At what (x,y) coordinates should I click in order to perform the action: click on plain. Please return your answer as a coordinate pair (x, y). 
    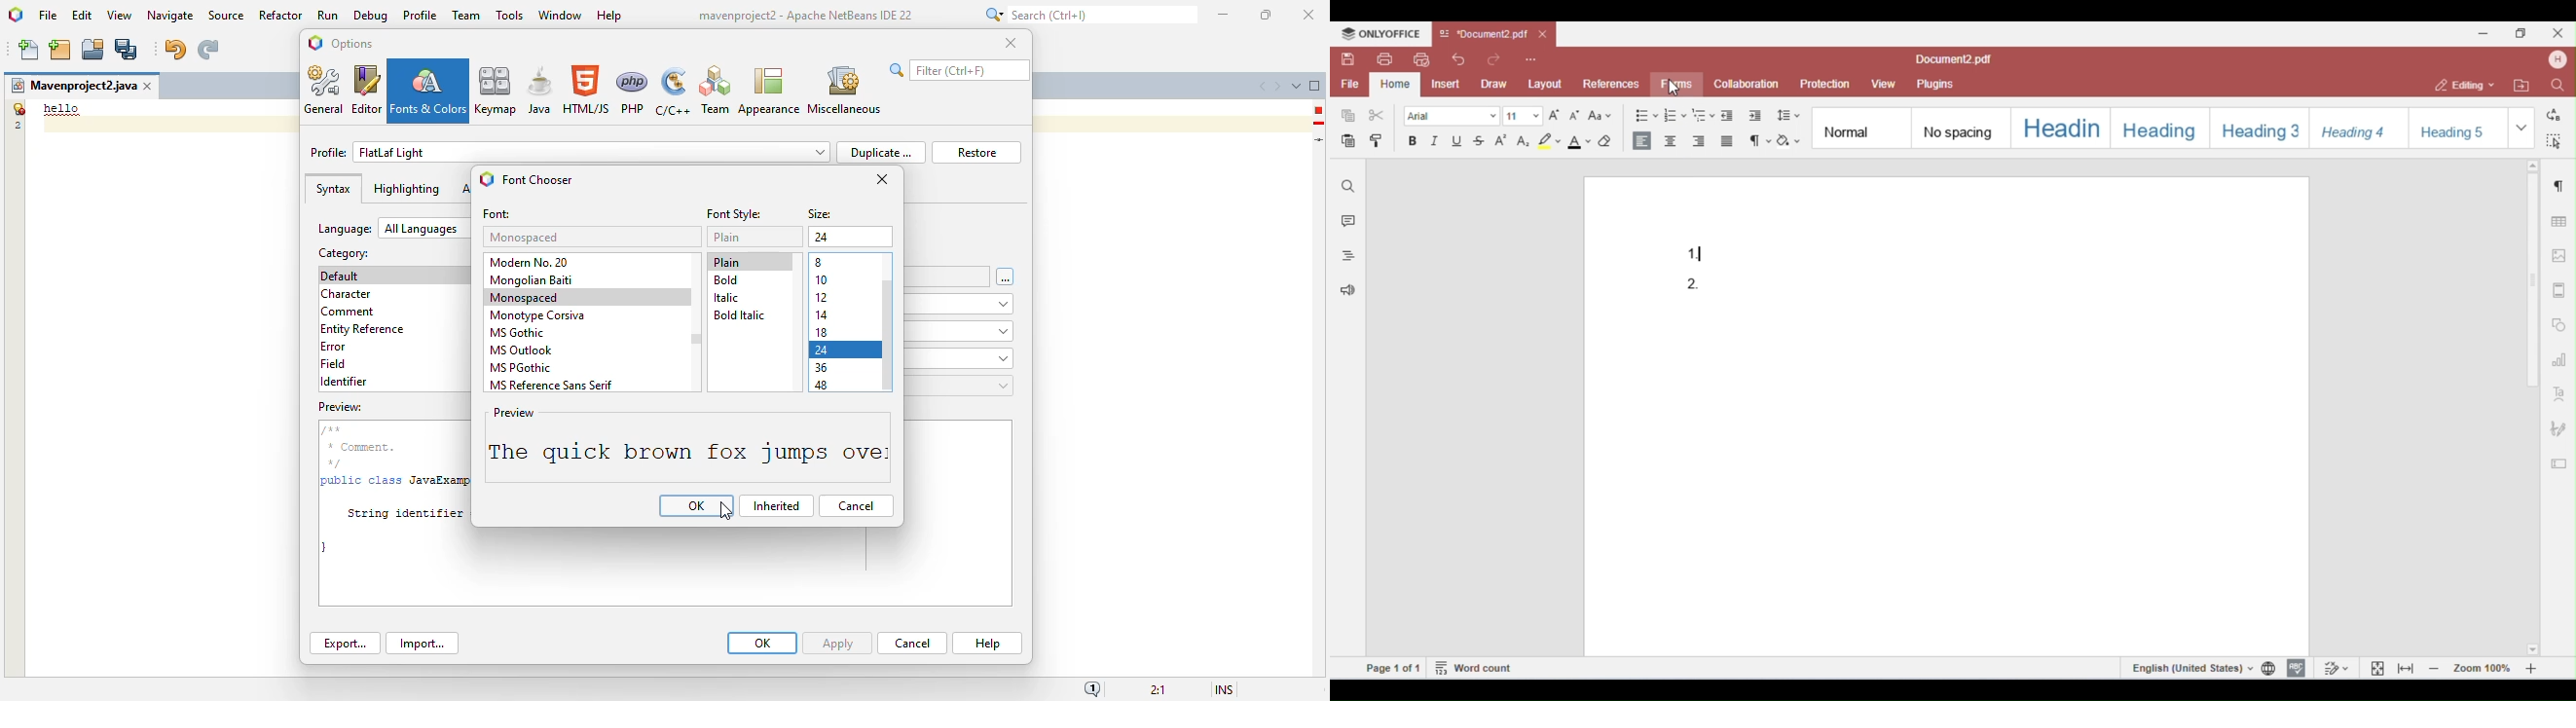
    Looking at the image, I should click on (727, 237).